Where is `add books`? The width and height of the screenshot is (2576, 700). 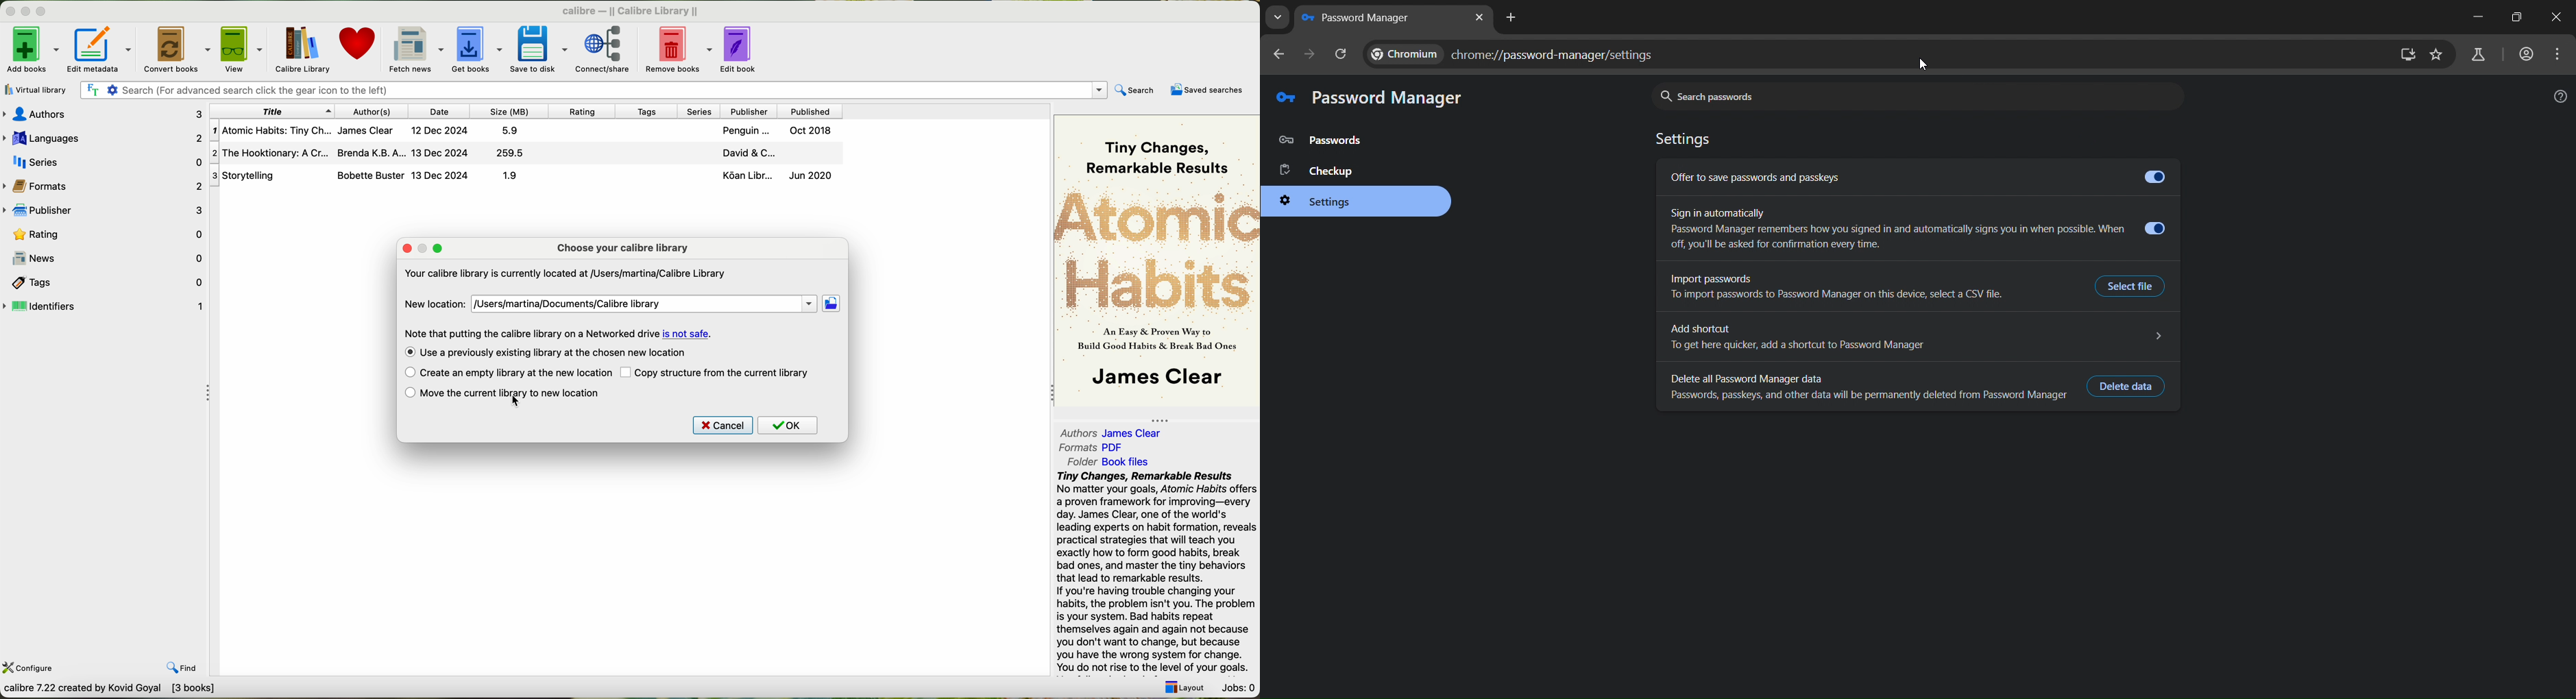 add books is located at coordinates (31, 48).